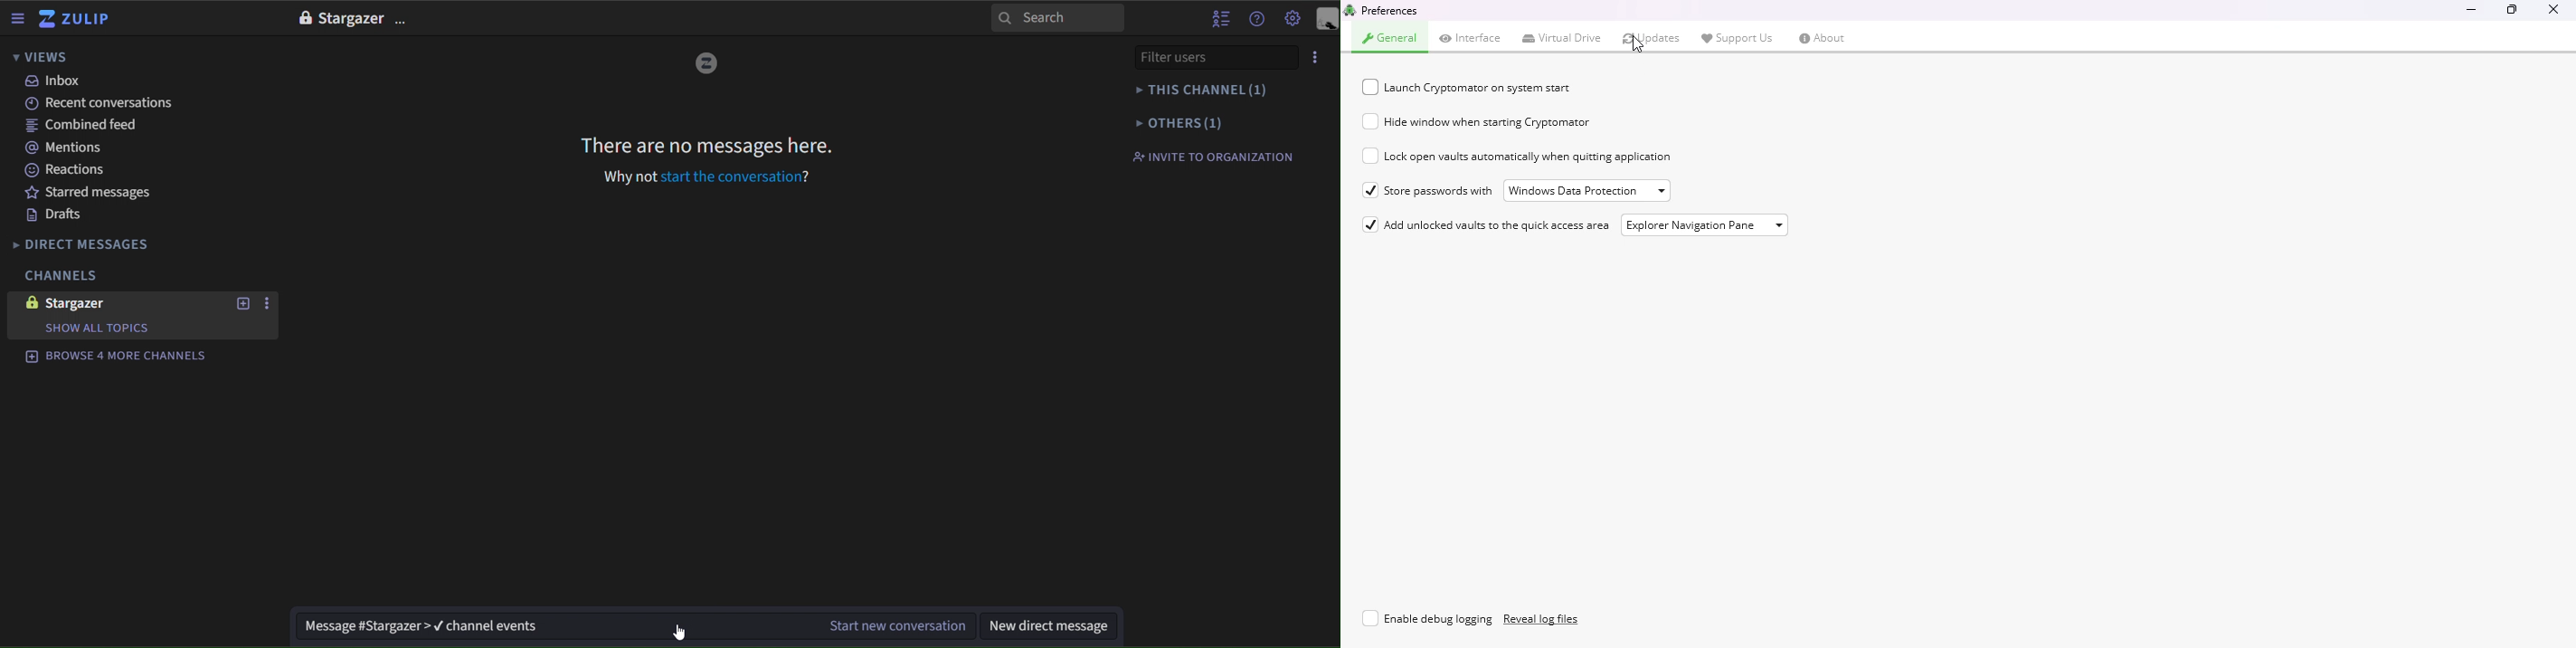 The image size is (2576, 672). Describe the element at coordinates (1207, 90) in the screenshot. I see `This channel(1)` at that location.